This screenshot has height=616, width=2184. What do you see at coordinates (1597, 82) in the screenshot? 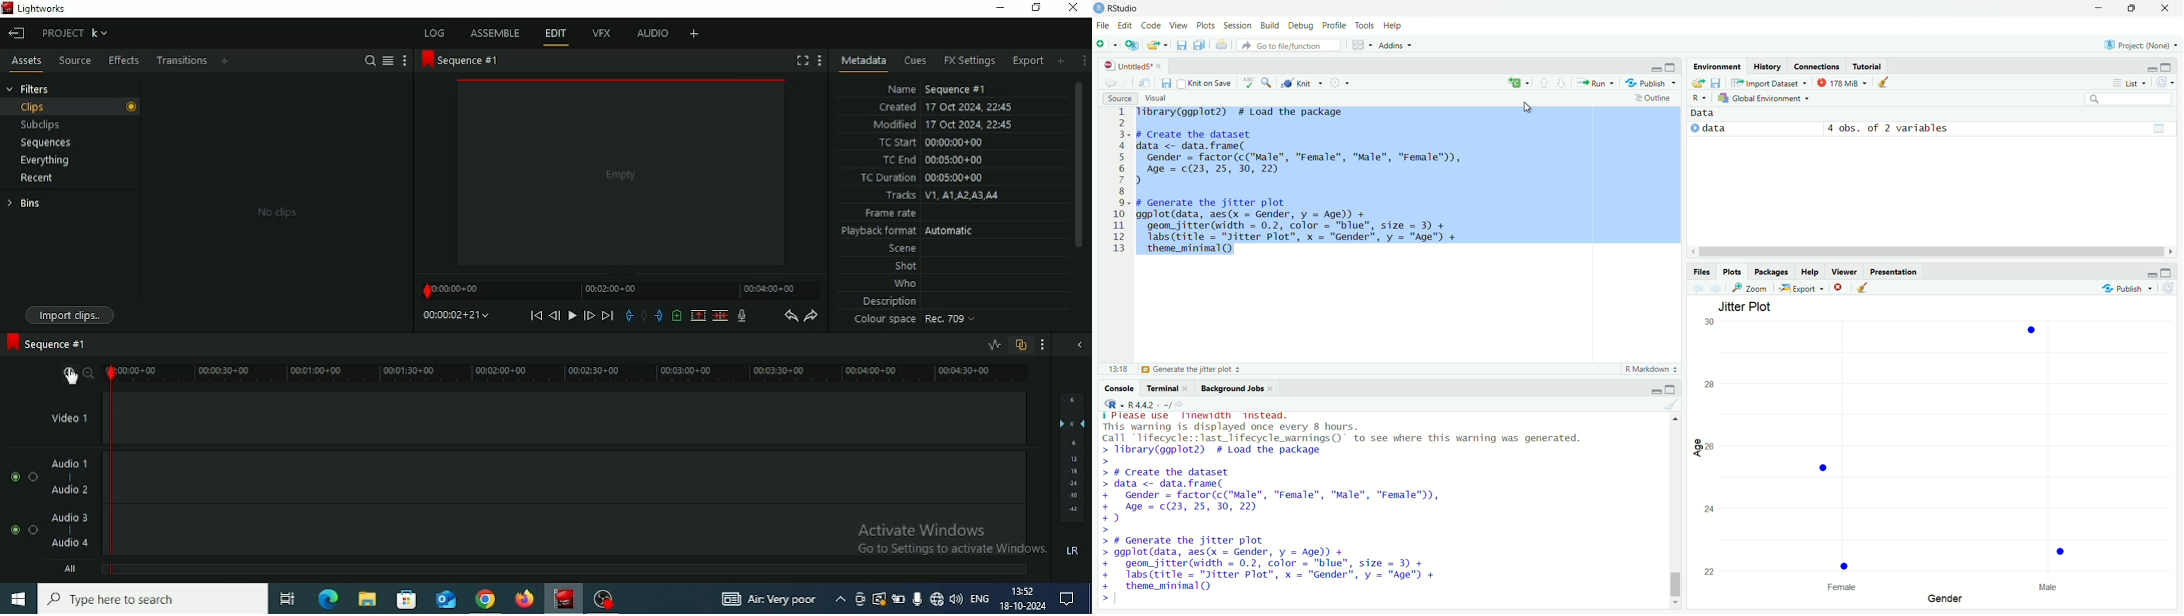
I see `run the current line or selection` at bounding box center [1597, 82].